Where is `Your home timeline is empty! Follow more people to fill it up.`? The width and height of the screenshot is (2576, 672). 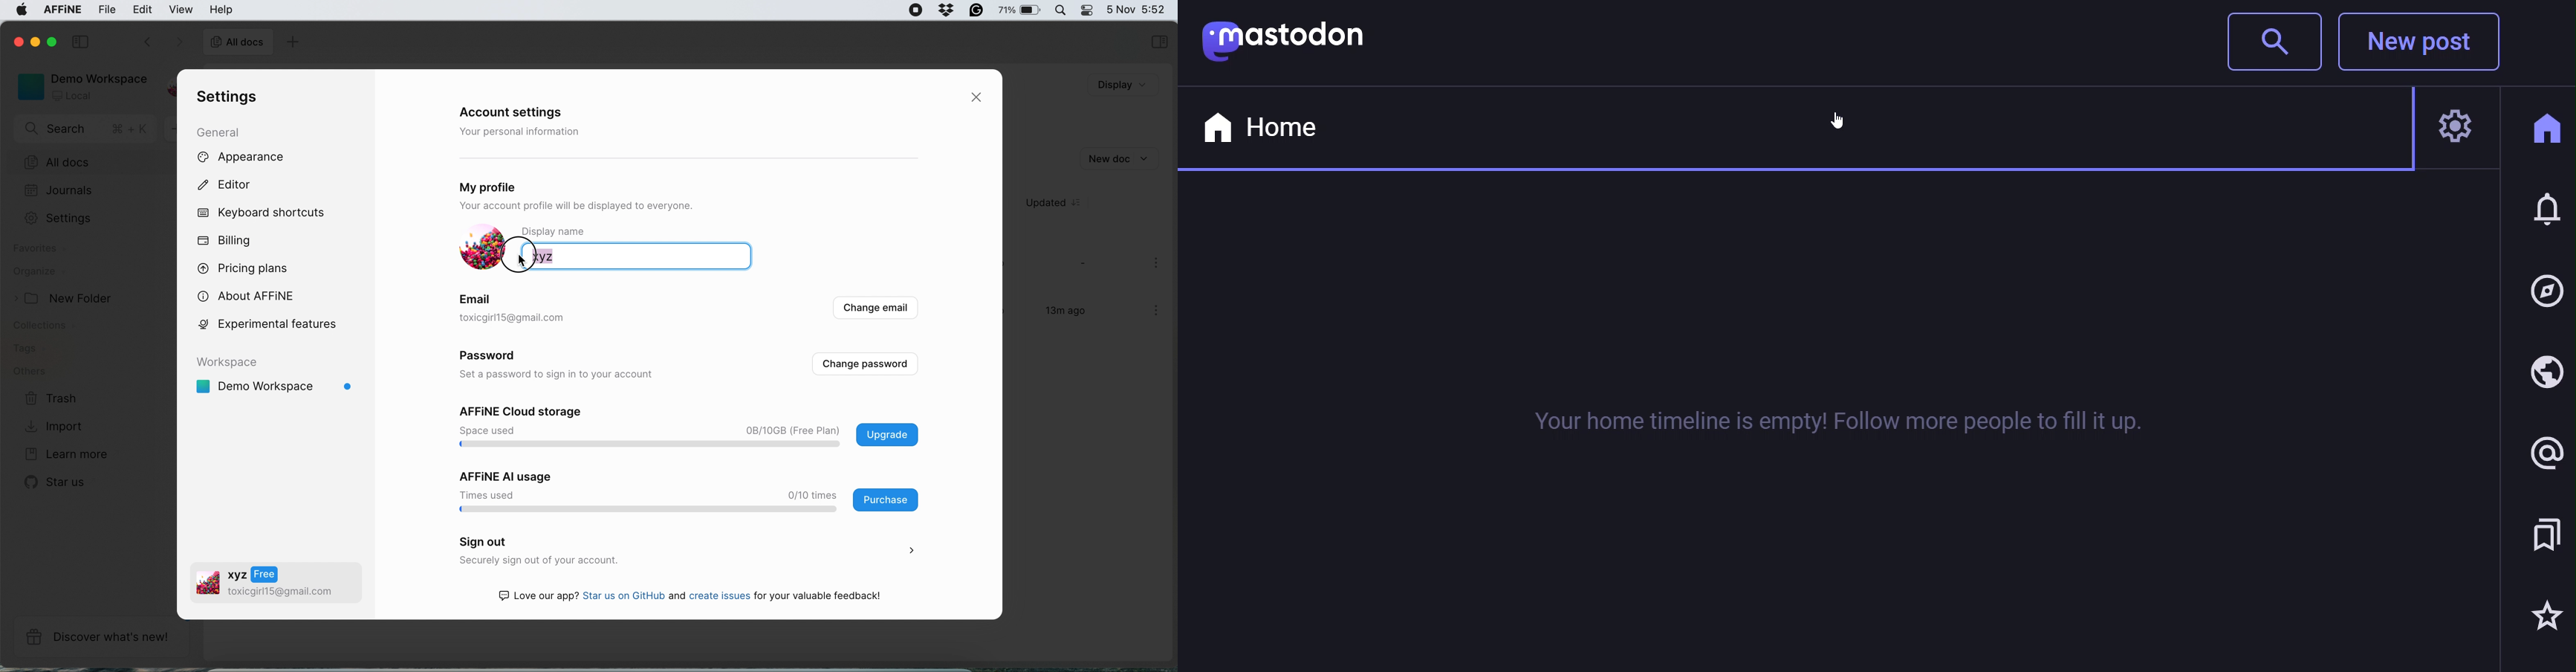 Your home timeline is empty! Follow more people to fill it up. is located at coordinates (1814, 425).